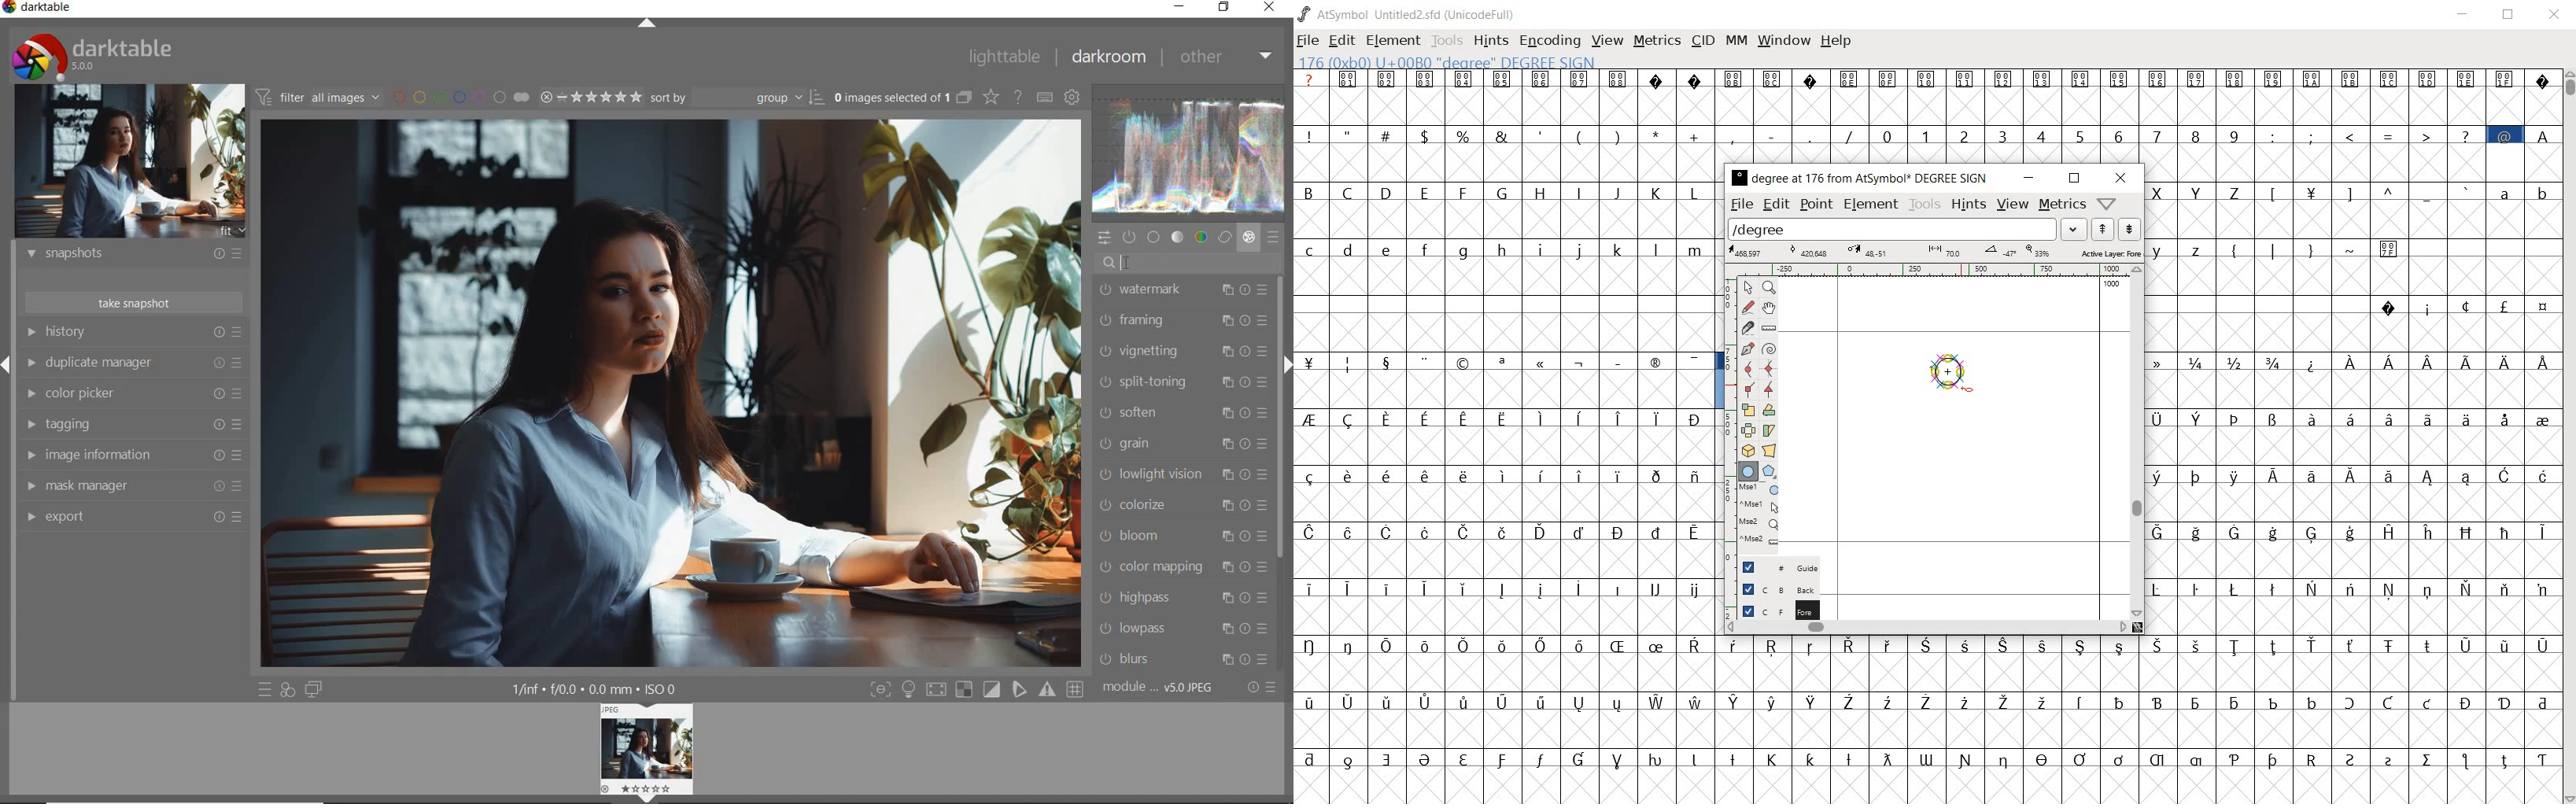  Describe the element at coordinates (2061, 205) in the screenshot. I see `metrics` at that location.